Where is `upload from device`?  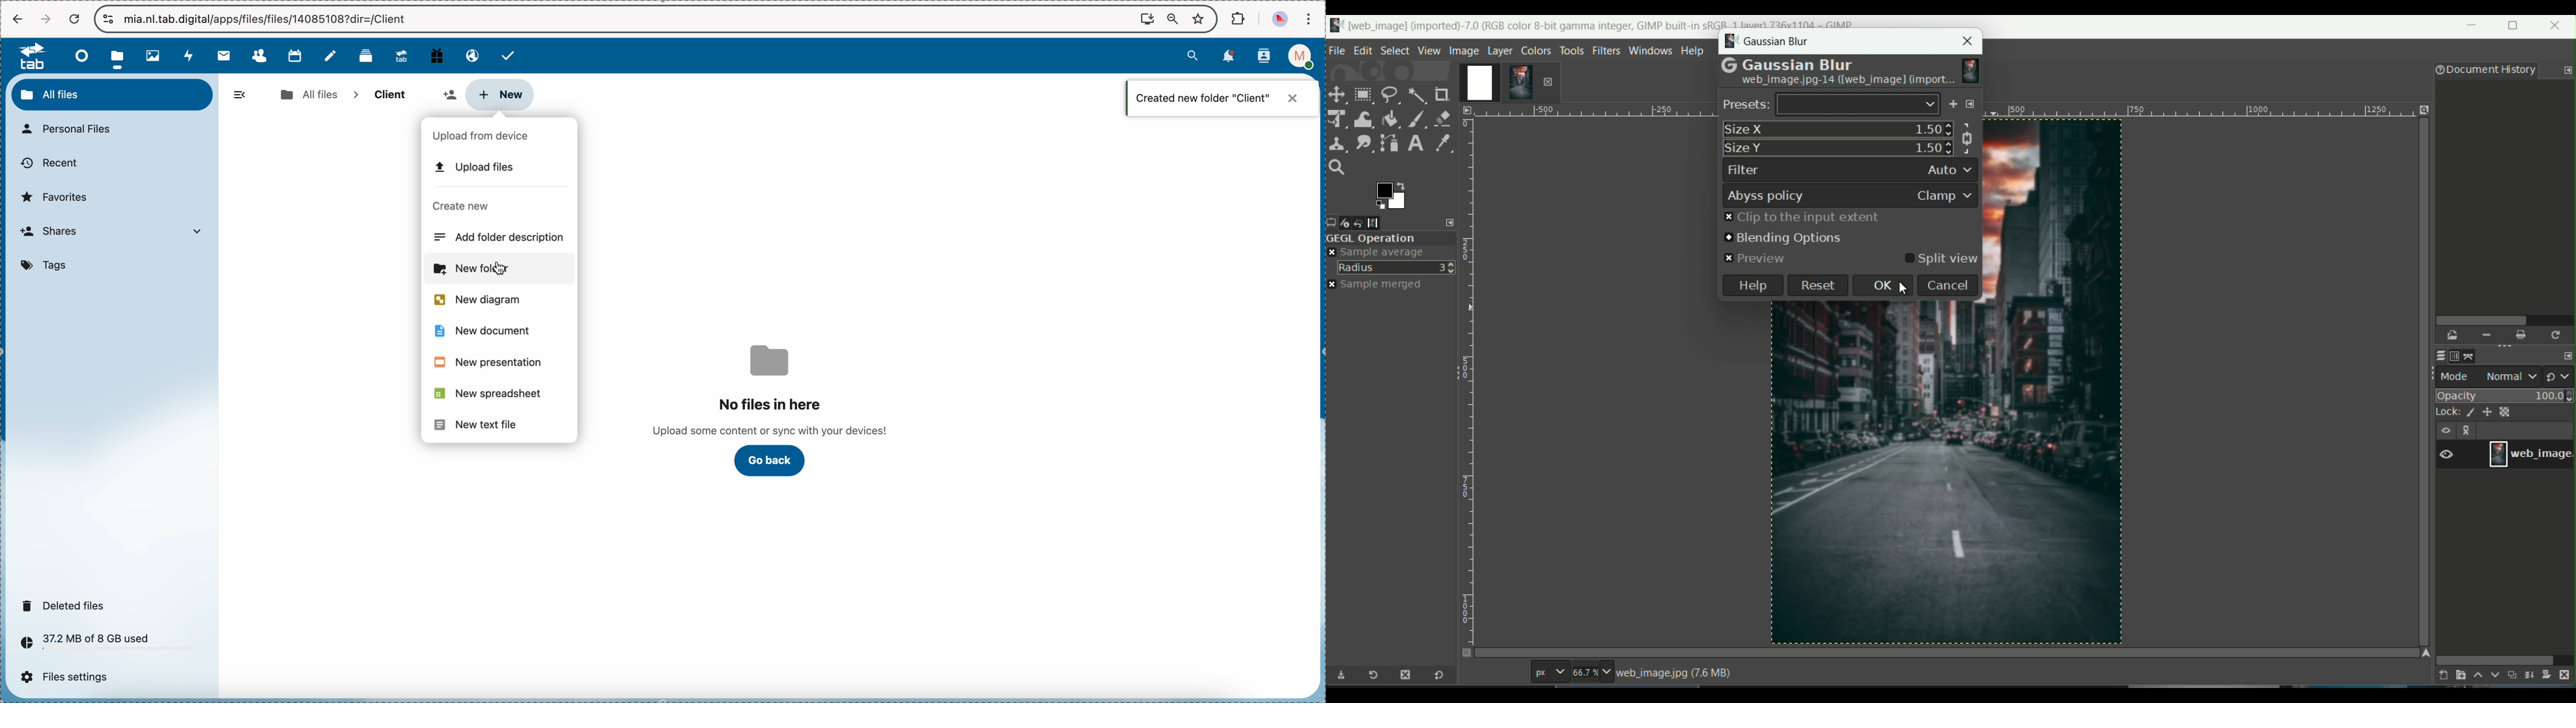
upload from device is located at coordinates (485, 136).